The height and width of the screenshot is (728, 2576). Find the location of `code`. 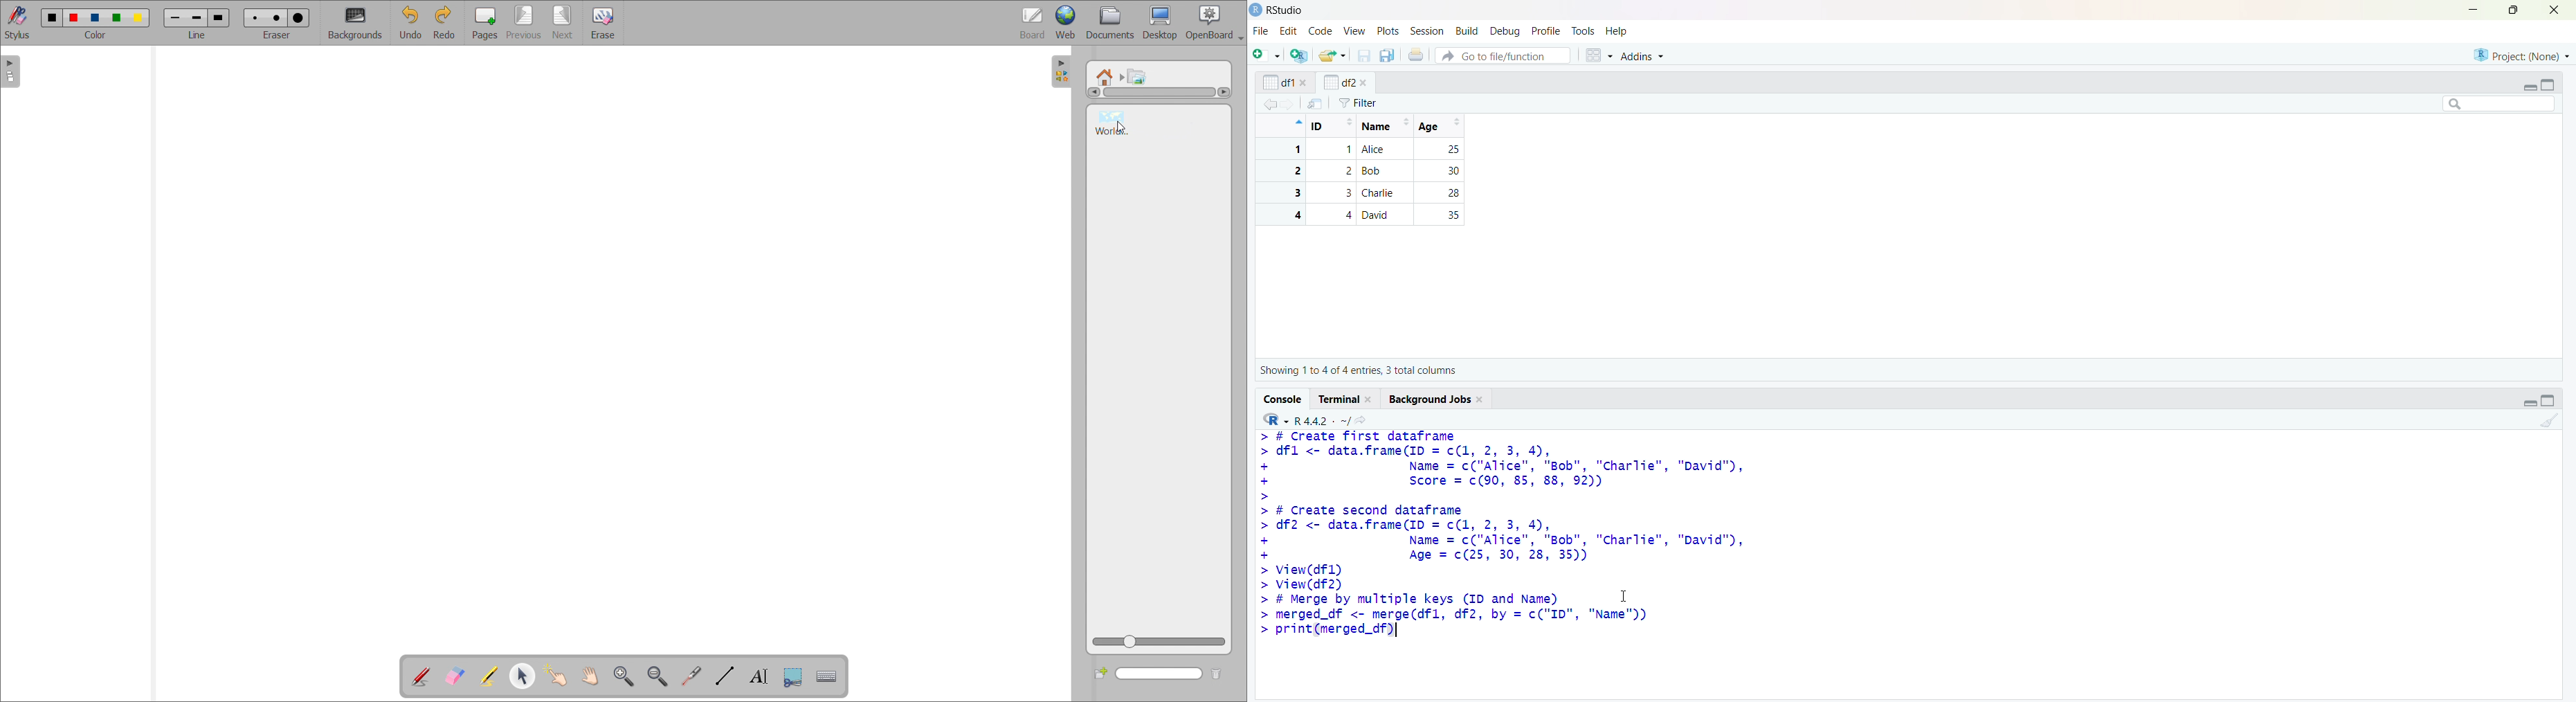

code is located at coordinates (1321, 30).